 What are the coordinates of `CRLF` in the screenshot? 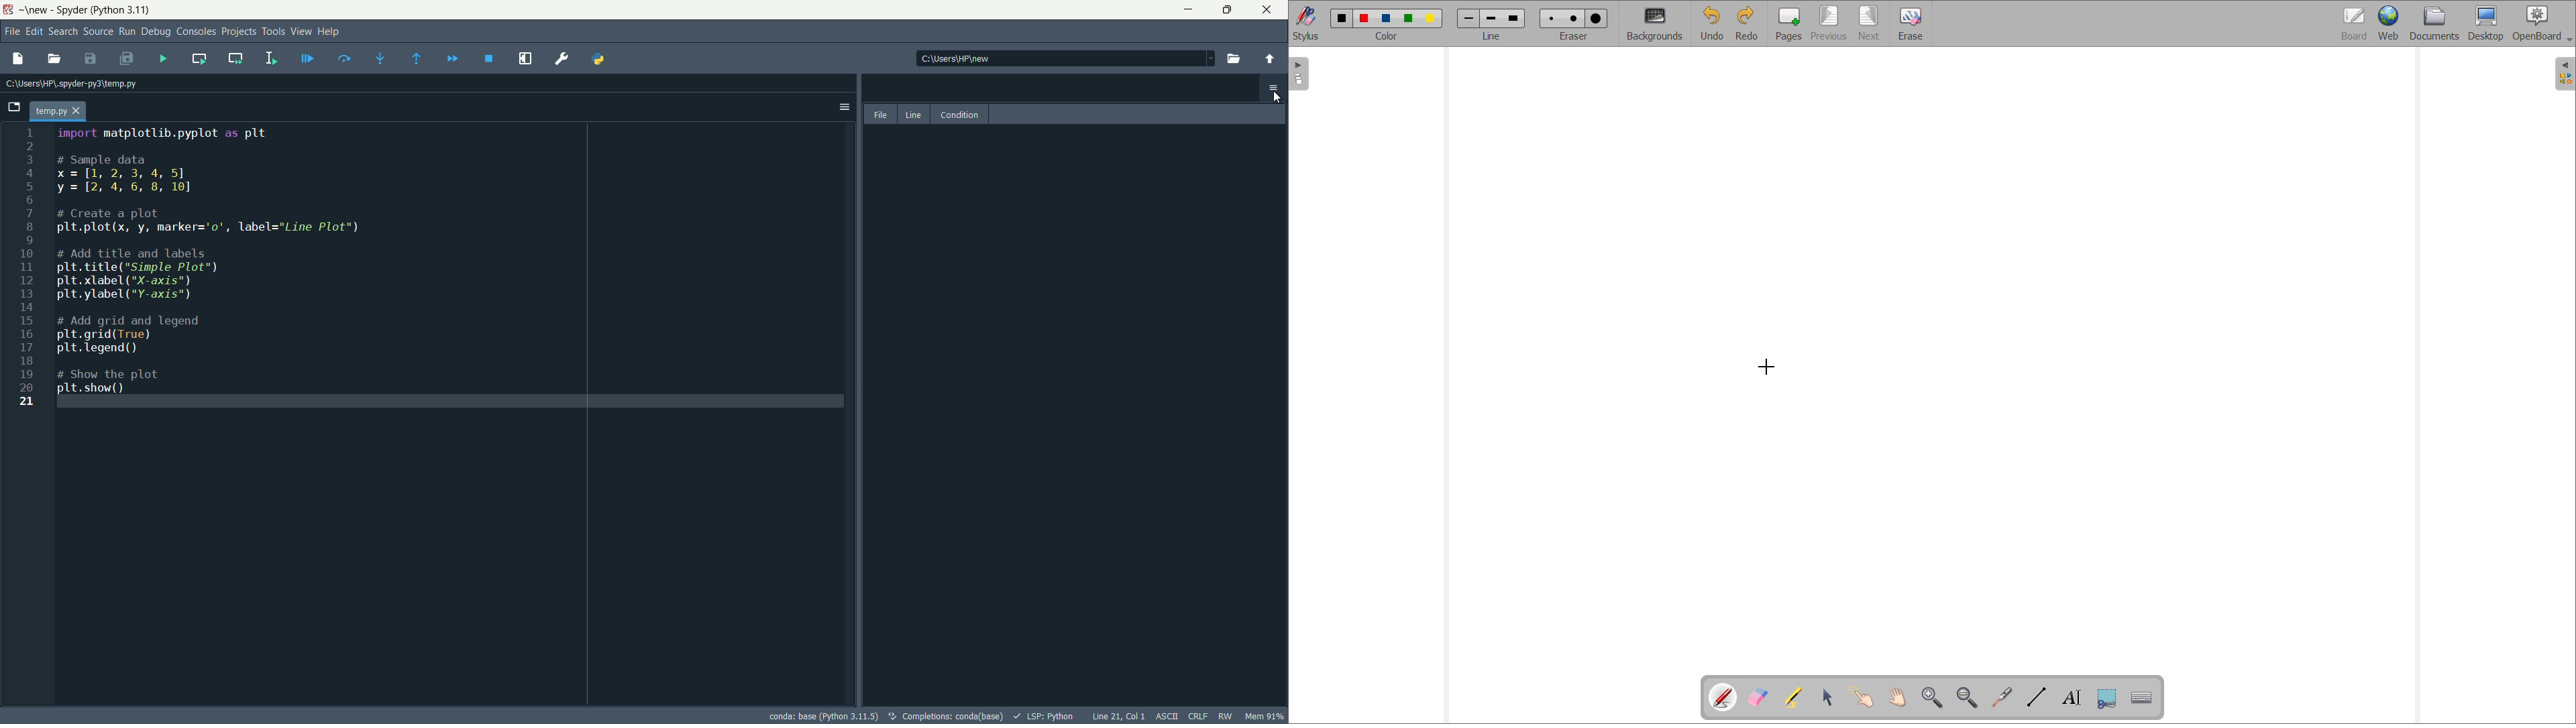 It's located at (1197, 717).